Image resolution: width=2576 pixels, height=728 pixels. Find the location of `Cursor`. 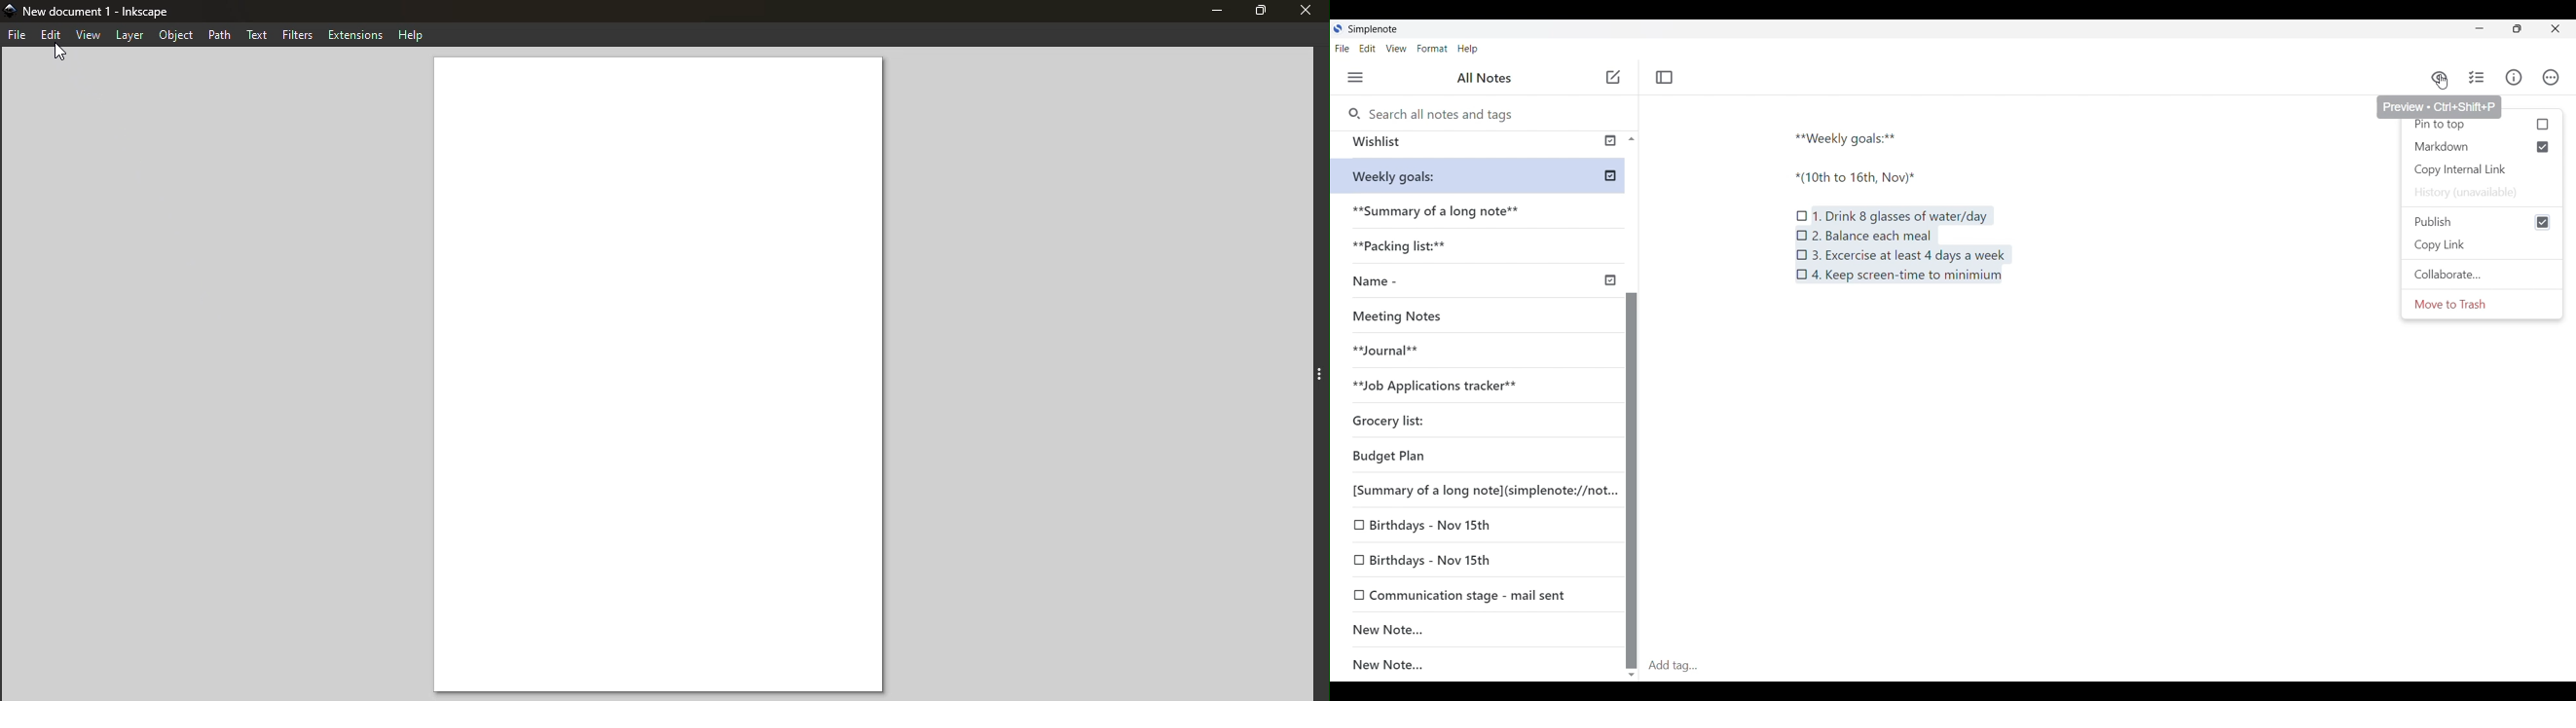

Cursor is located at coordinates (64, 53).